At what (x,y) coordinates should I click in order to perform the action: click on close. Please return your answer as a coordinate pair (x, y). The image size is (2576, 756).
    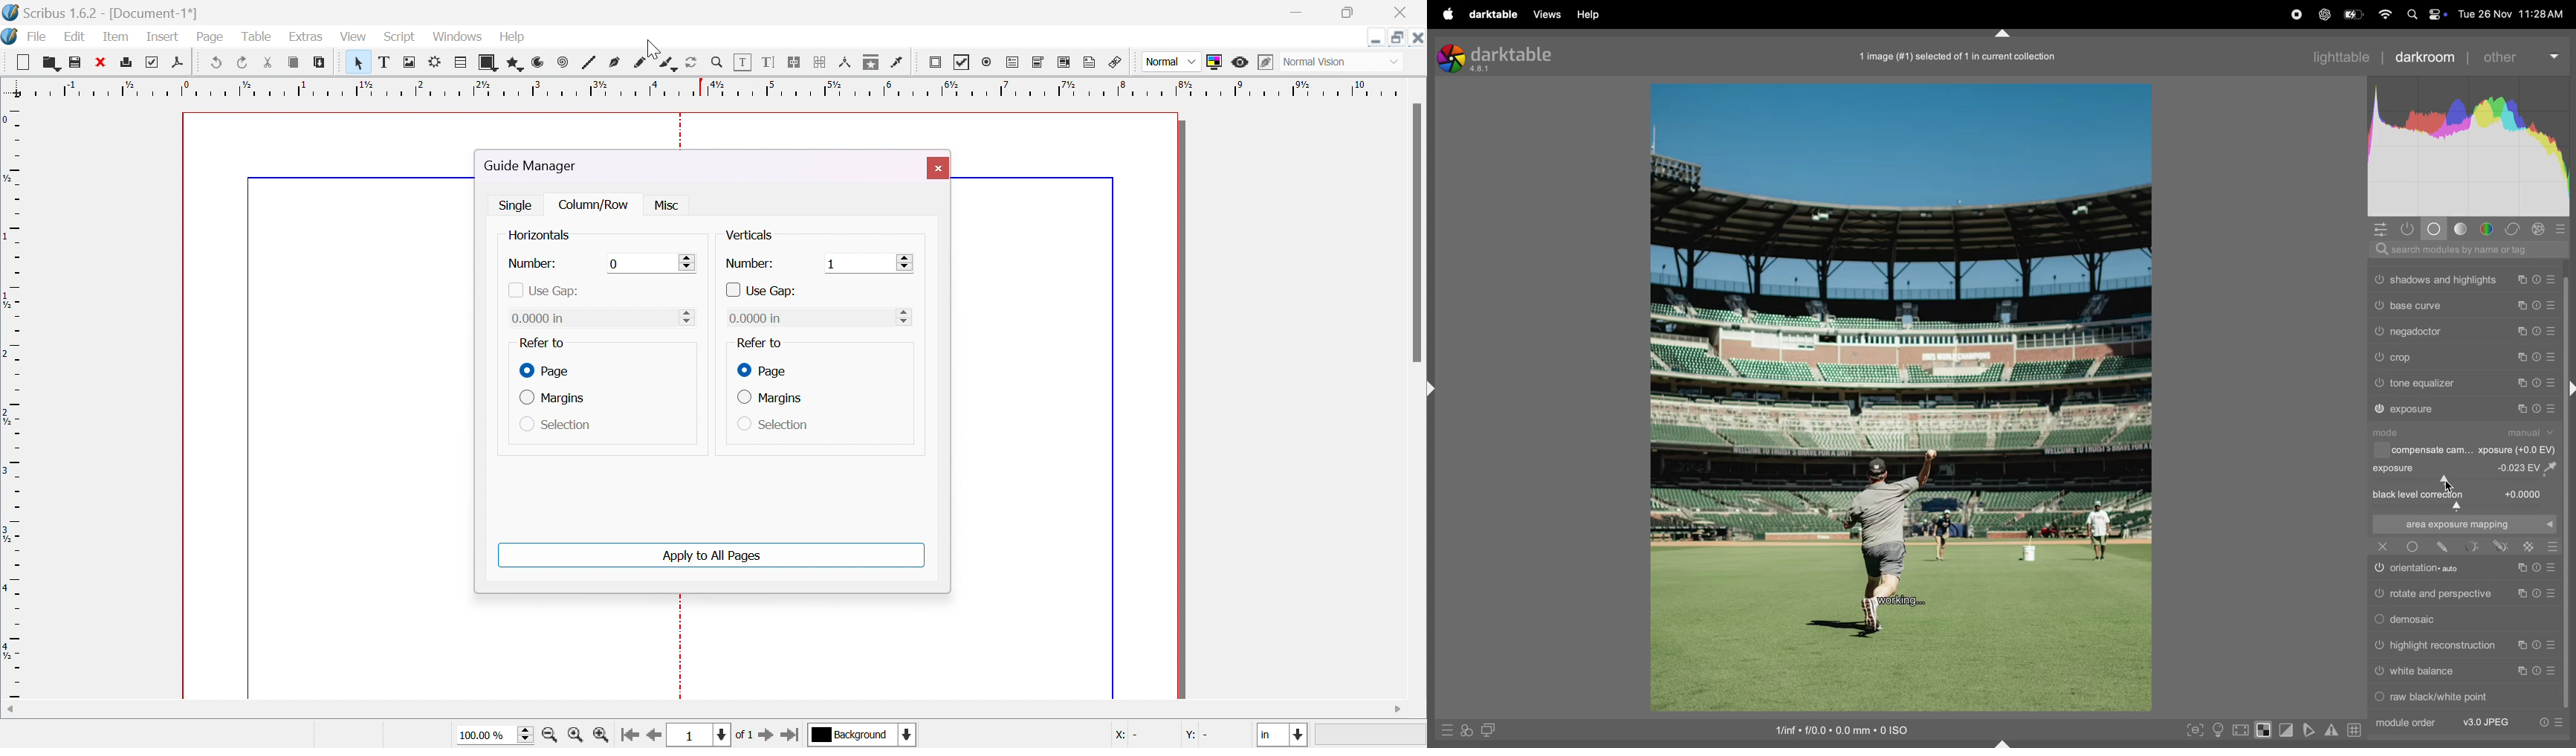
    Looking at the image, I should click on (102, 62).